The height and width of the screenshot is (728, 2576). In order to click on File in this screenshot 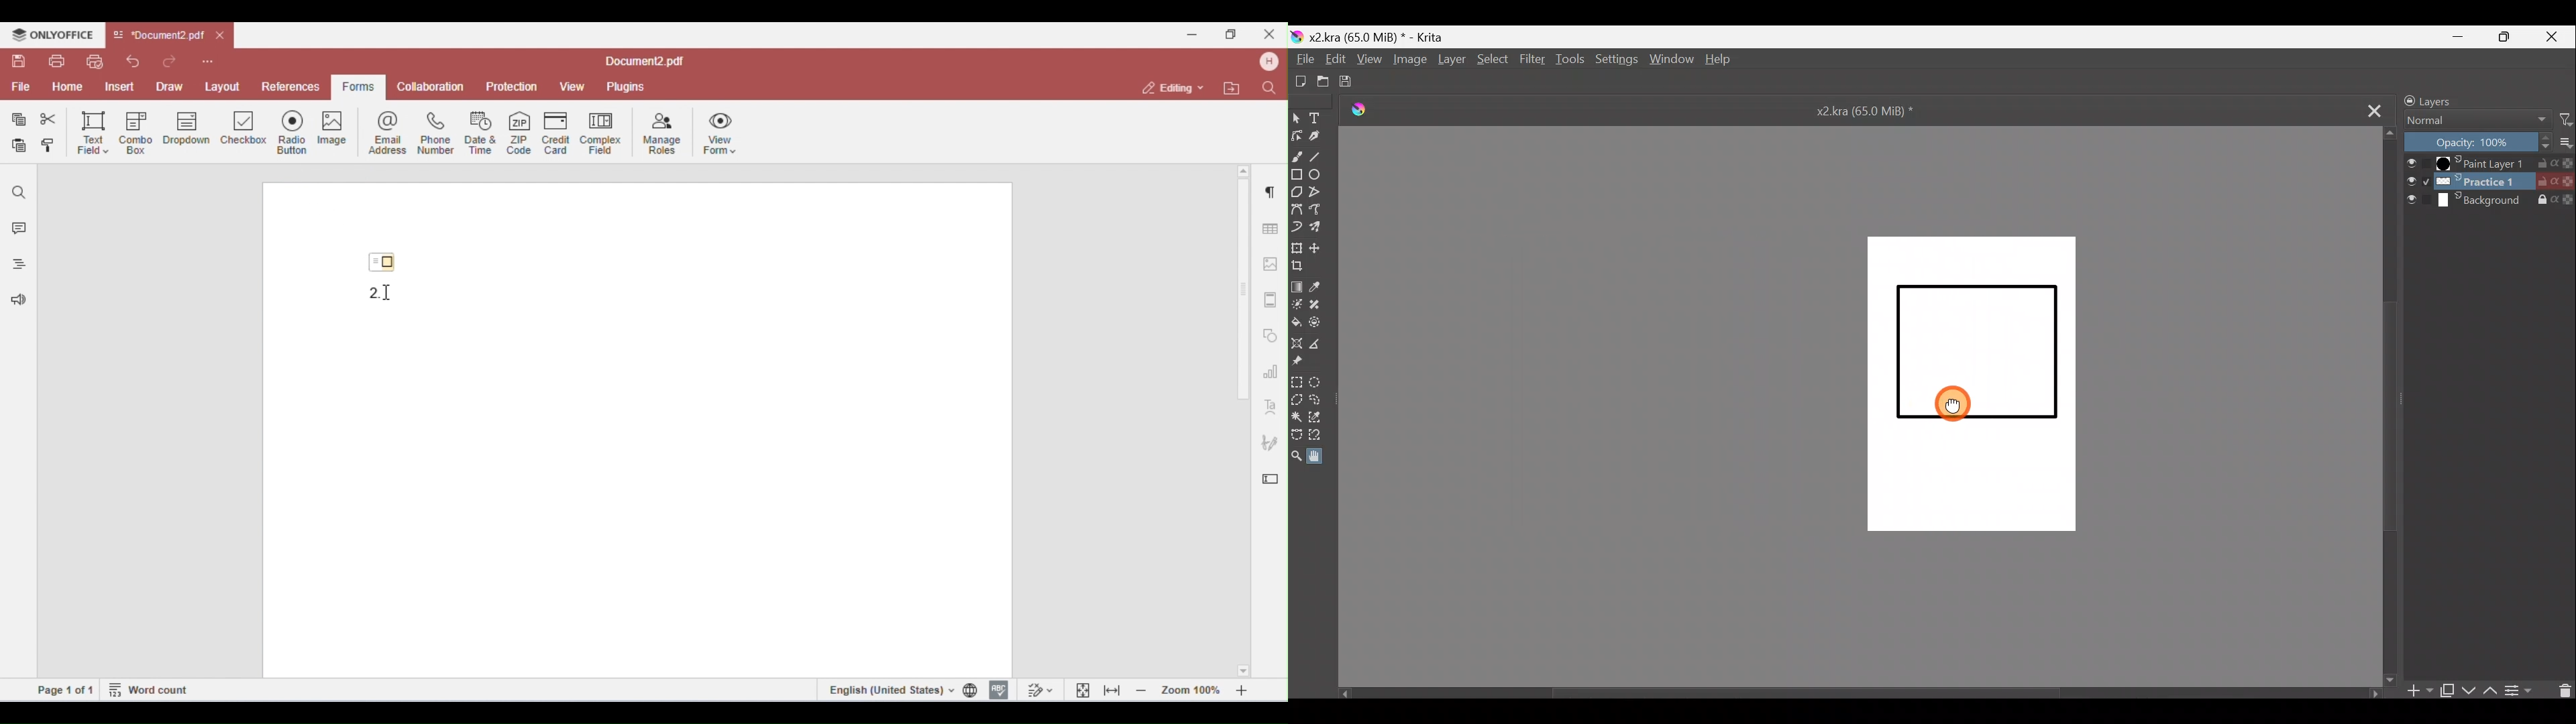, I will do `click(1303, 59)`.